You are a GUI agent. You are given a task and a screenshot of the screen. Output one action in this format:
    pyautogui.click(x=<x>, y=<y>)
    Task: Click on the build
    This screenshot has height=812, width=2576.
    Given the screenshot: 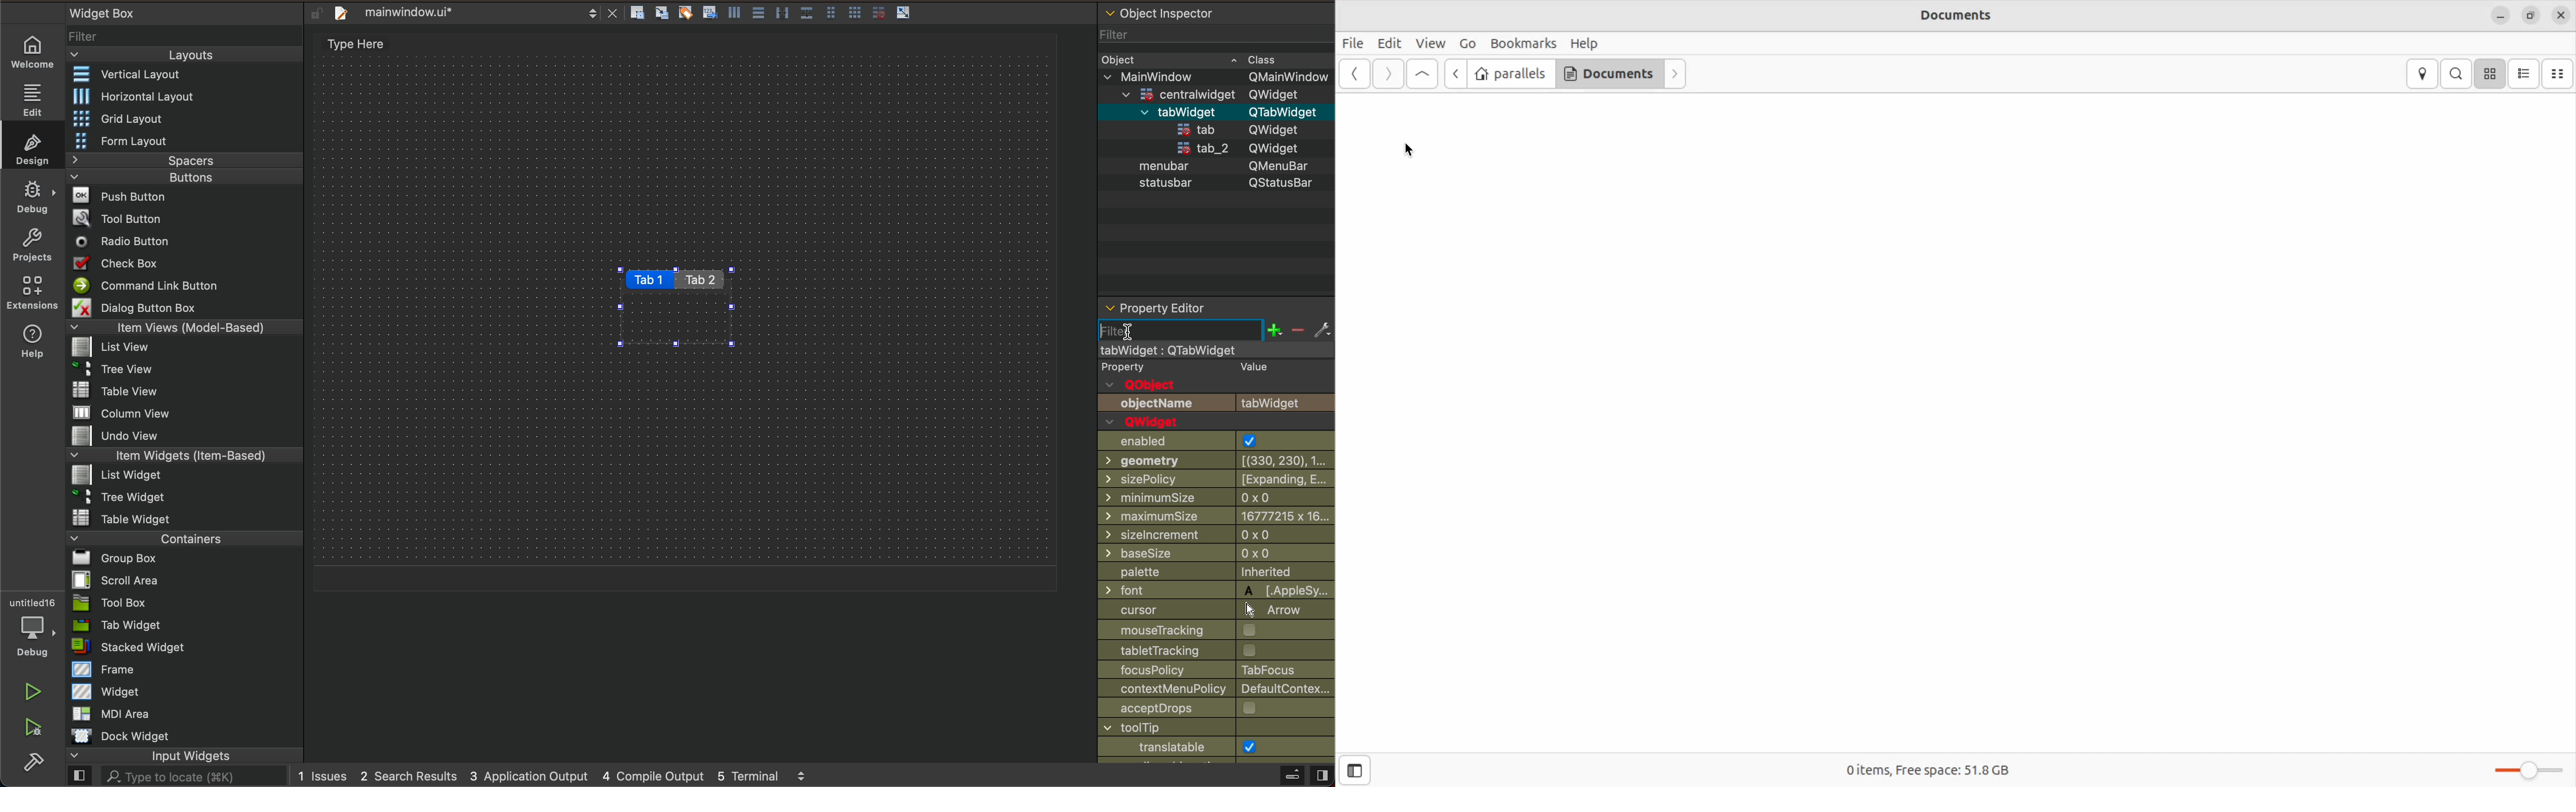 What is the action you would take?
    pyautogui.click(x=38, y=764)
    